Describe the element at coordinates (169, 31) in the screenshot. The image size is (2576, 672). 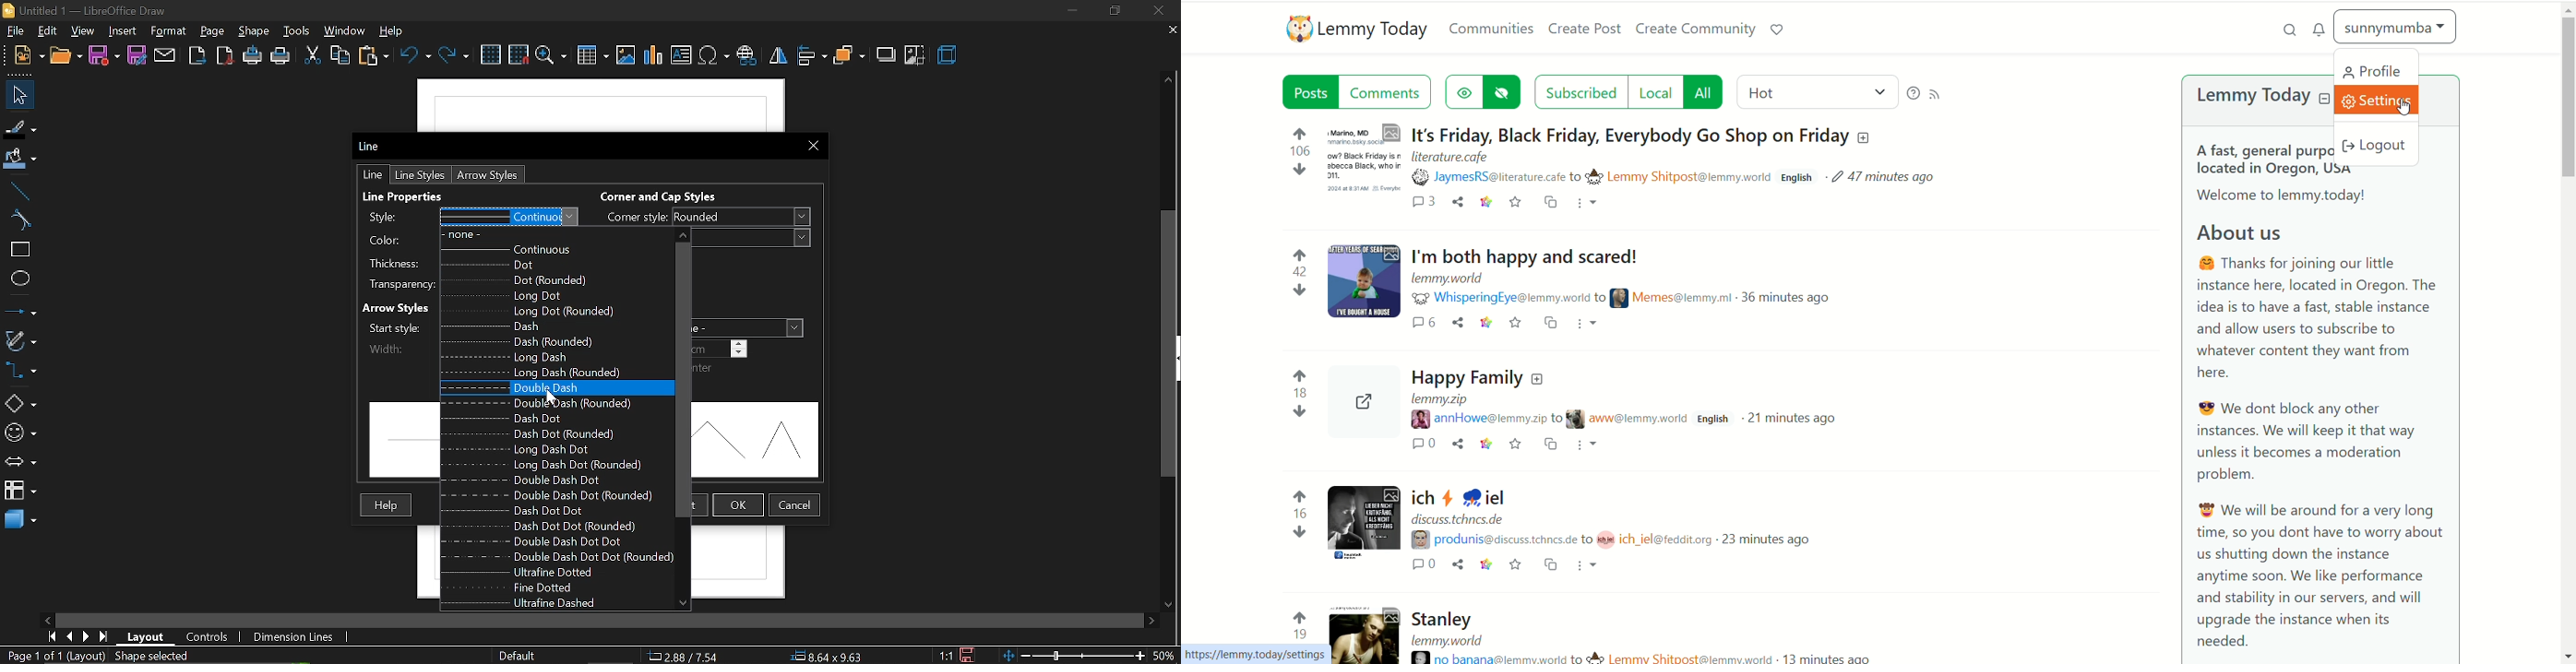
I see `format` at that location.